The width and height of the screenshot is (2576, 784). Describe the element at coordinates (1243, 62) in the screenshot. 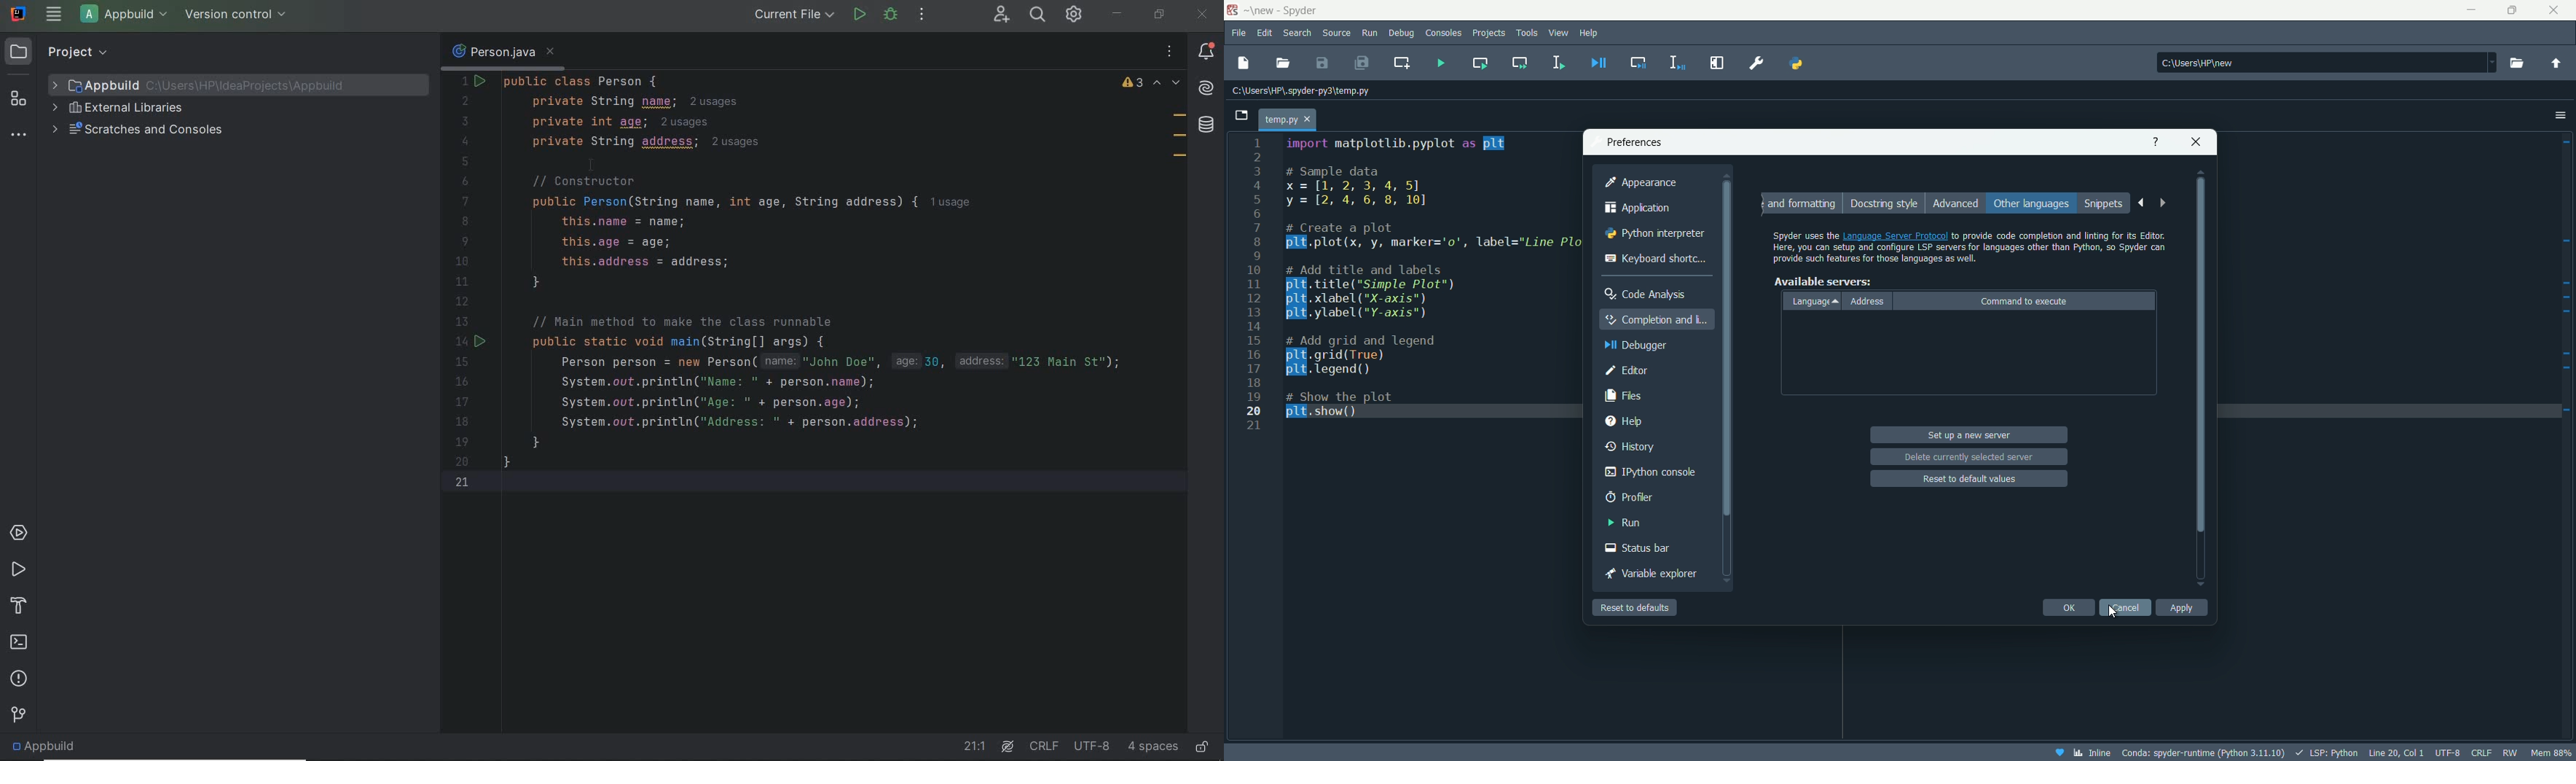

I see `new file` at that location.